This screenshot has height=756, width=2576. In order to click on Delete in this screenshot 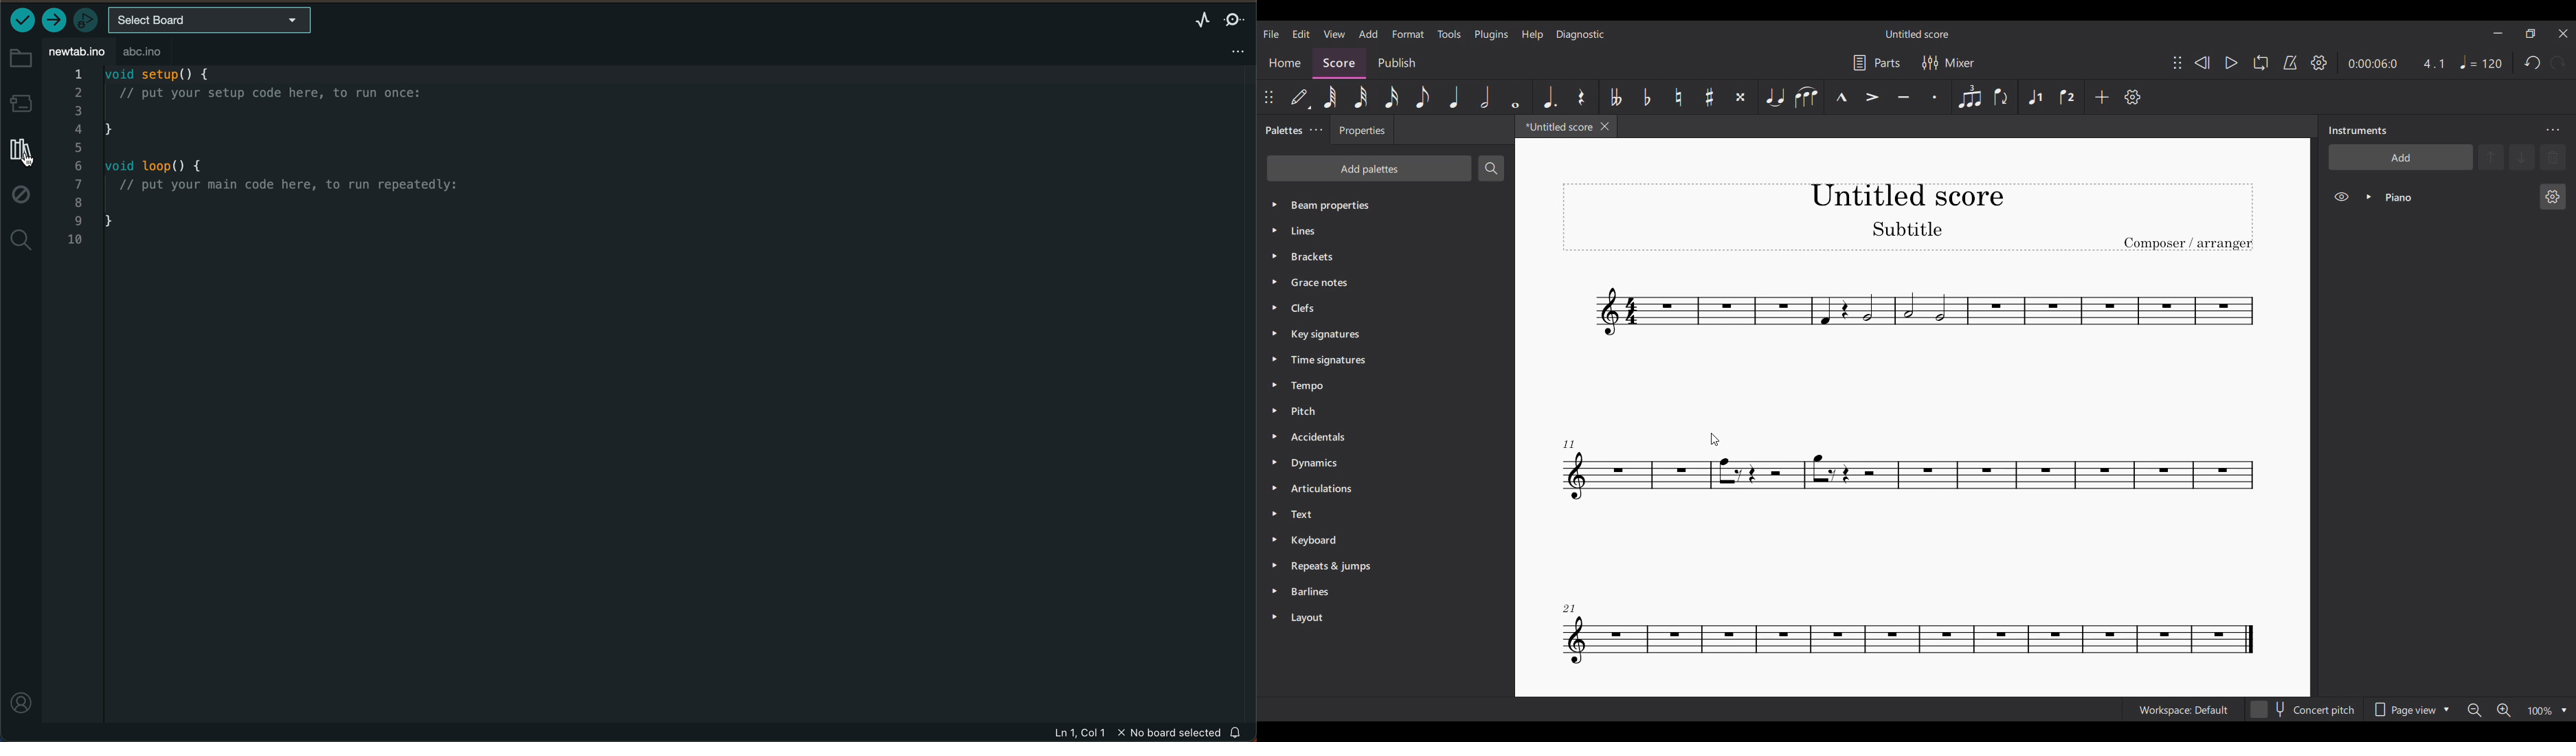, I will do `click(2553, 157)`.